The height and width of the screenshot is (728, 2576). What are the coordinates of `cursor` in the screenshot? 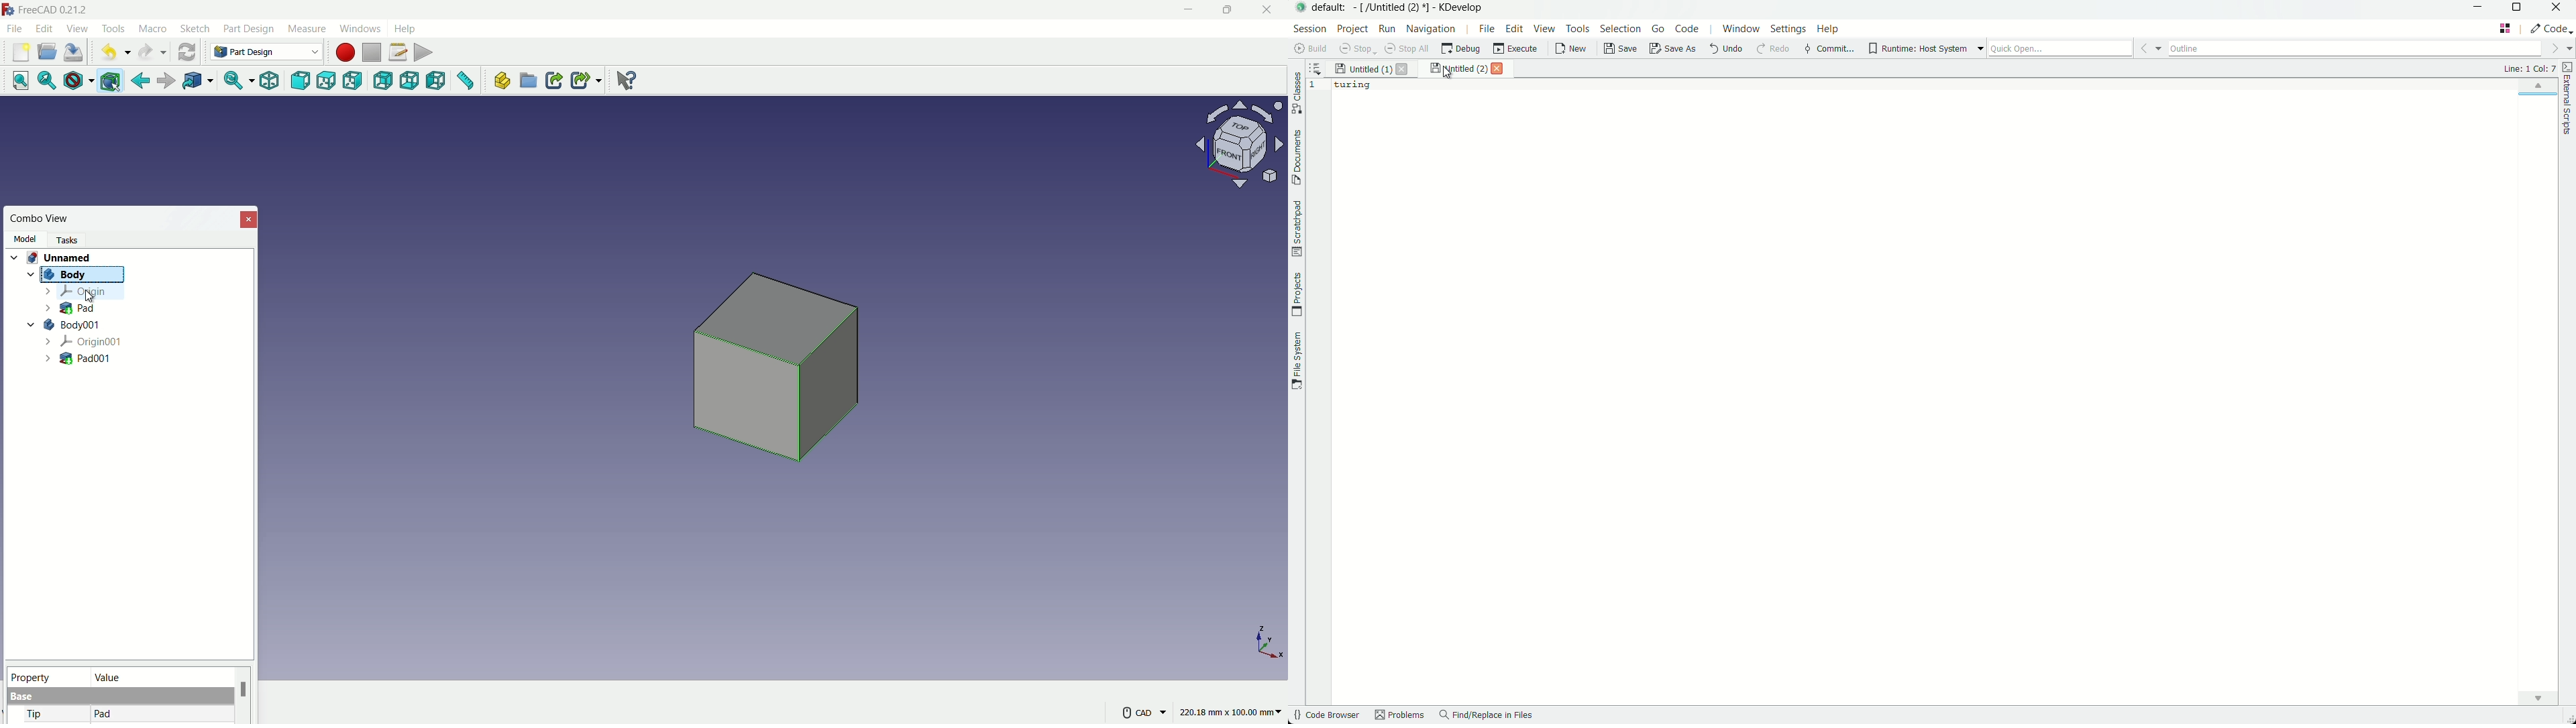 It's located at (88, 296).